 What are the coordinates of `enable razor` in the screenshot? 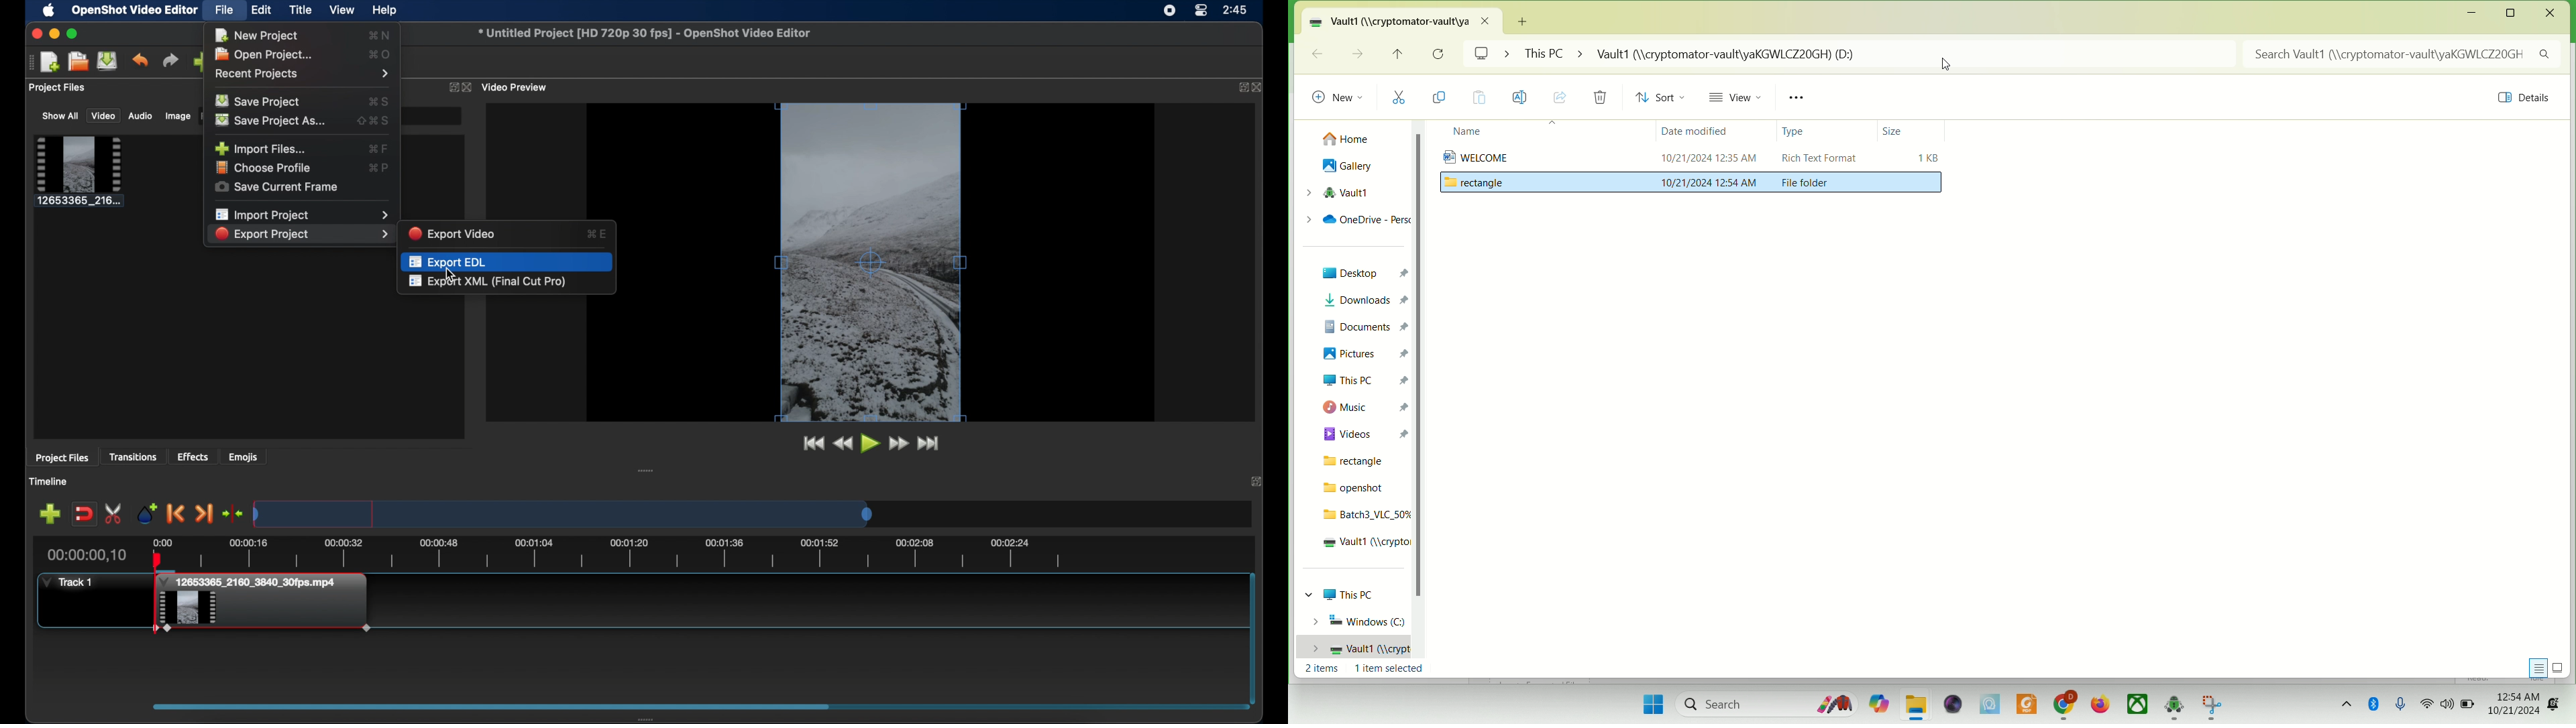 It's located at (115, 513).